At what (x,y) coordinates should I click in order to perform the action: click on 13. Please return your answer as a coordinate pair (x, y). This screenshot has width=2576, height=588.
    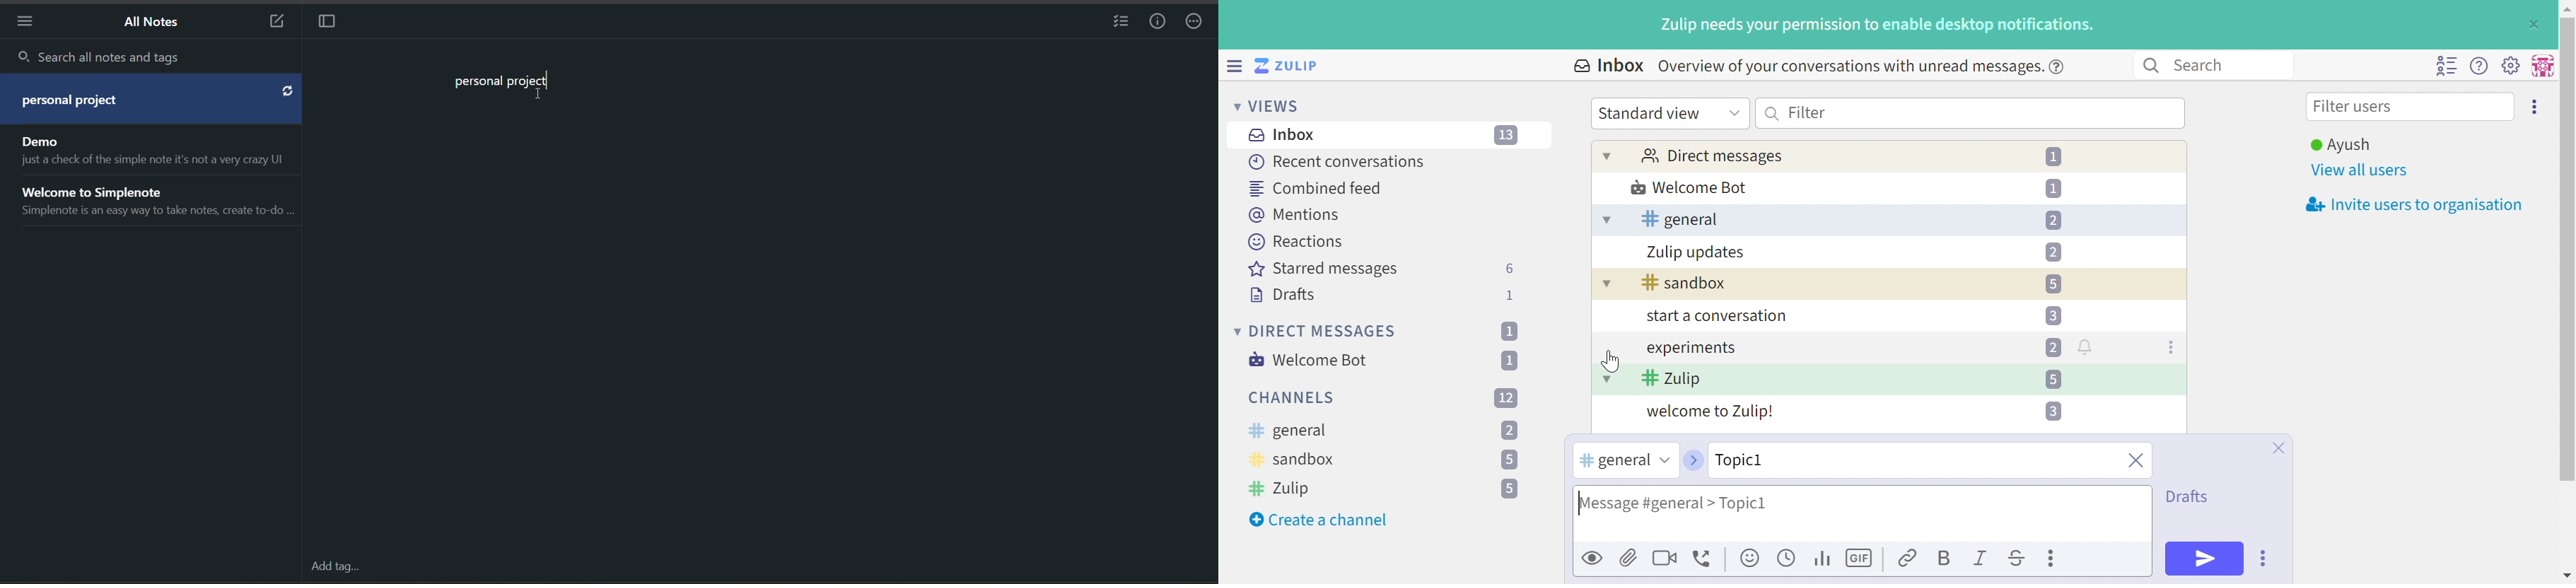
    Looking at the image, I should click on (1508, 136).